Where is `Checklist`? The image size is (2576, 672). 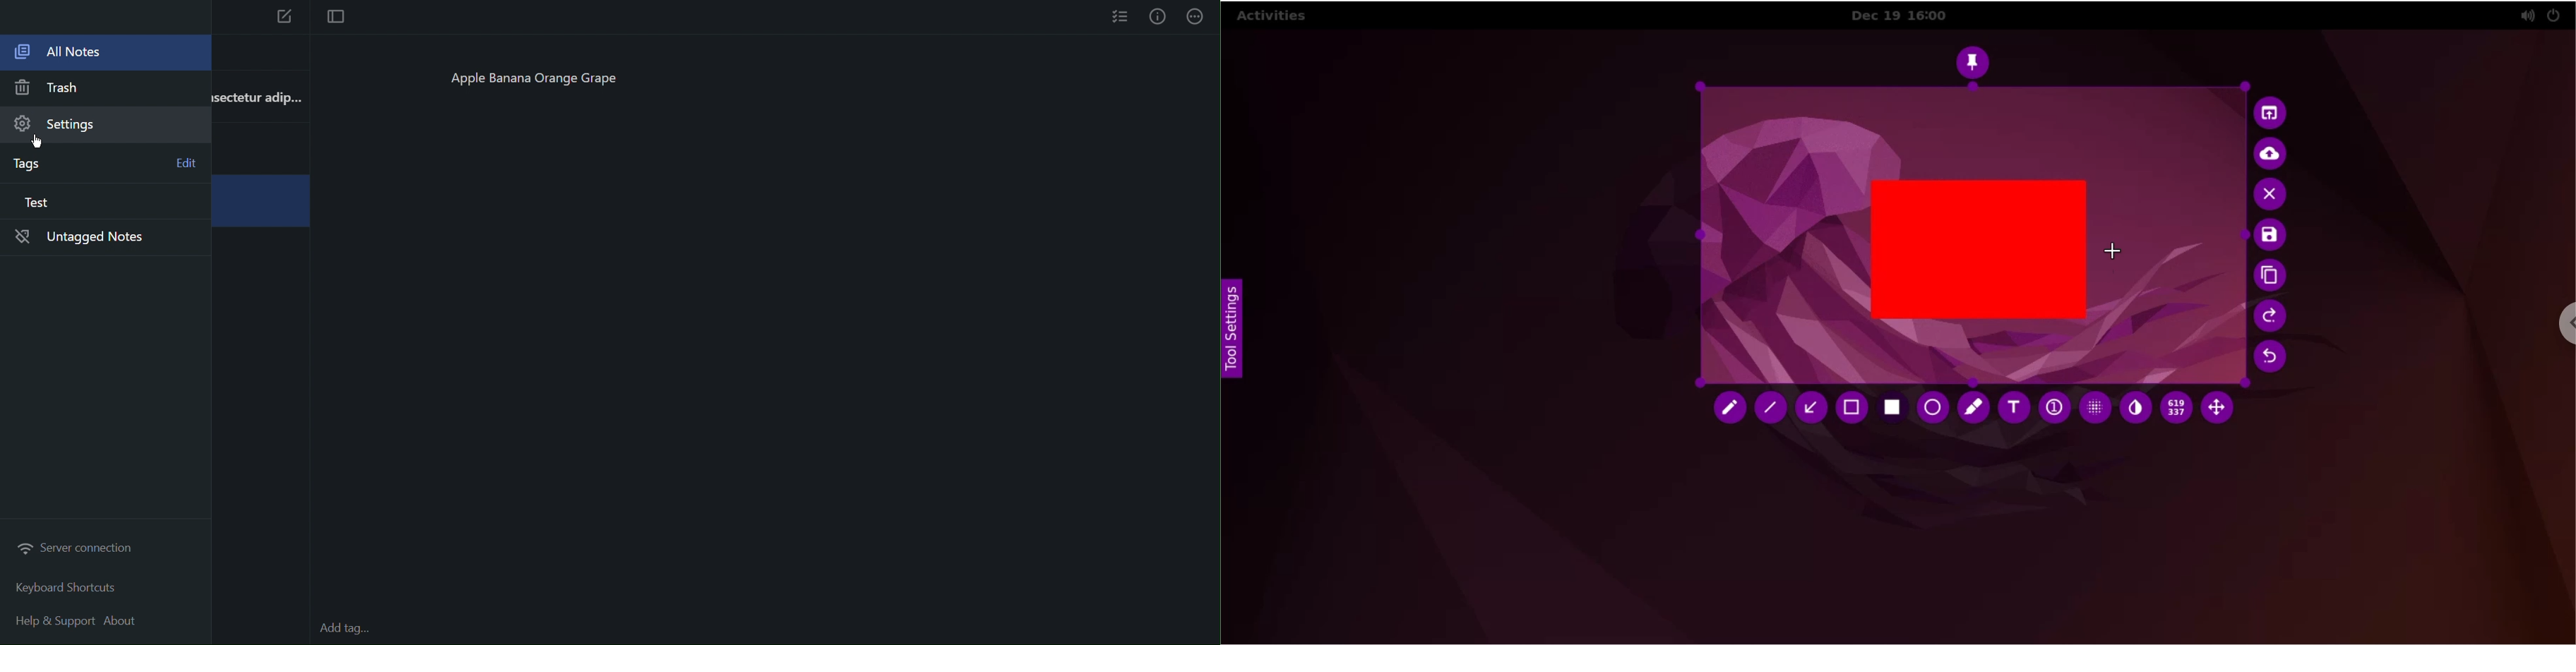
Checklist is located at coordinates (1121, 16).